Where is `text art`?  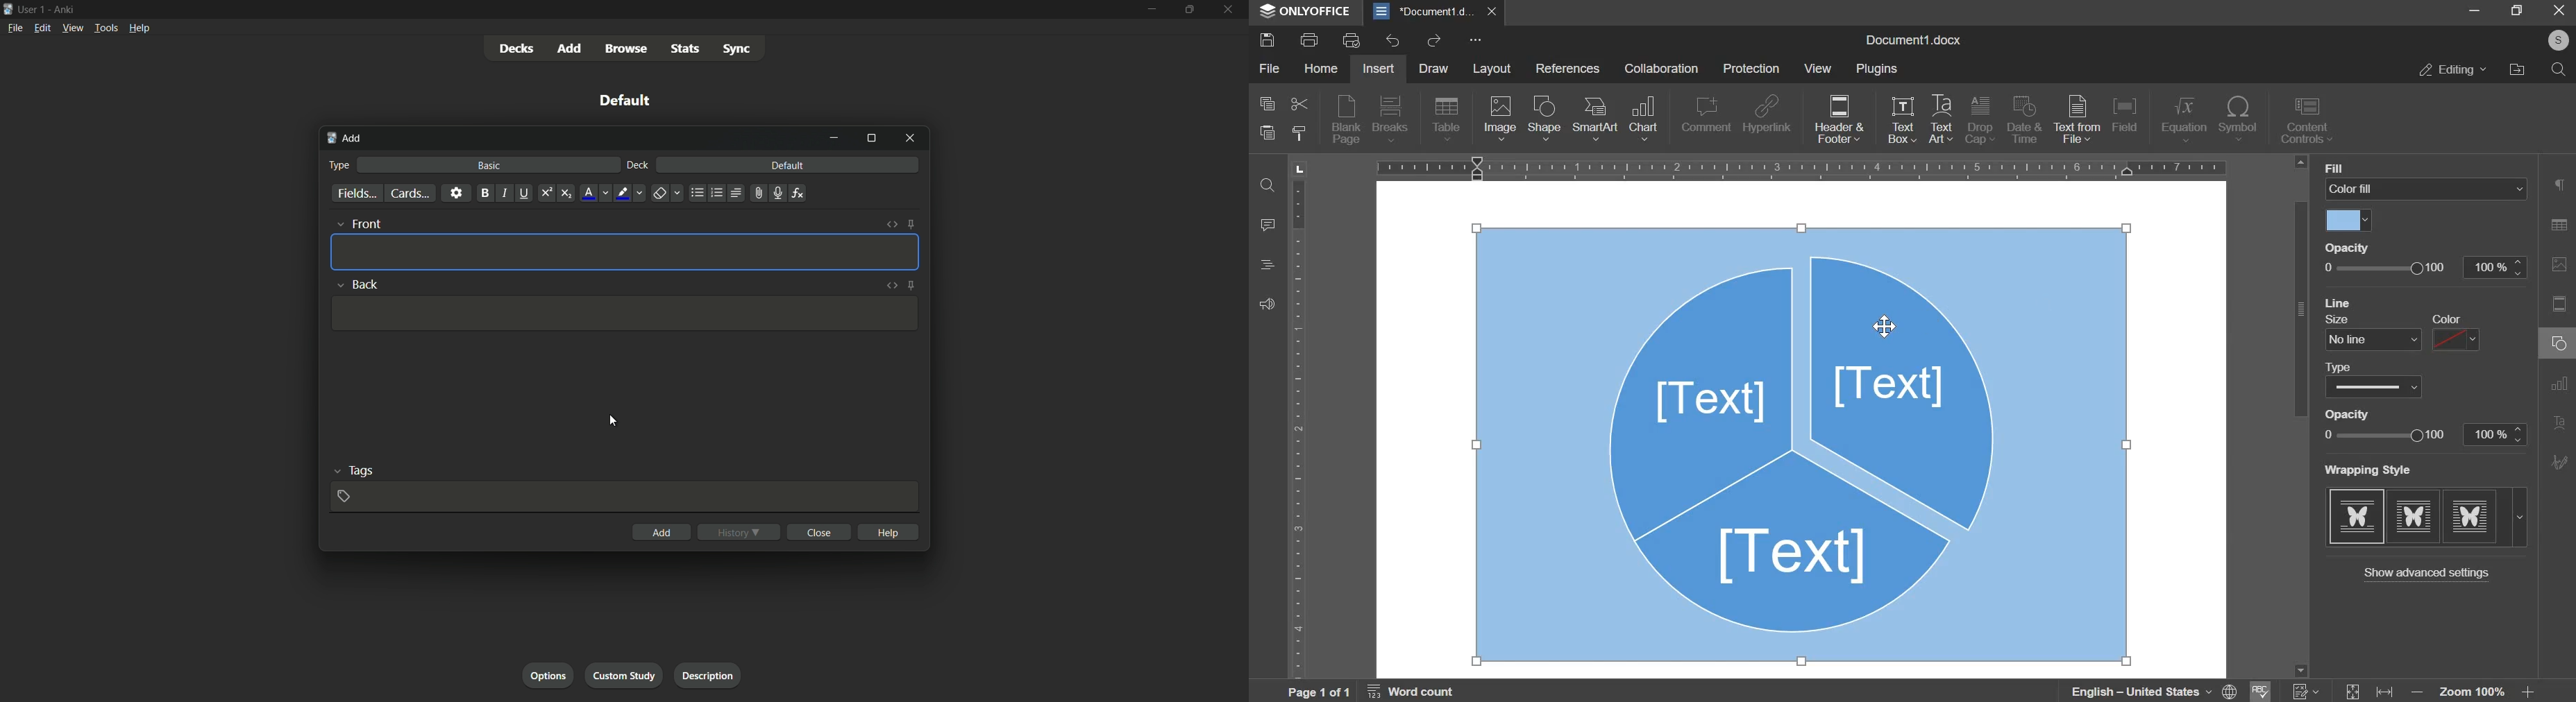
text art is located at coordinates (1941, 122).